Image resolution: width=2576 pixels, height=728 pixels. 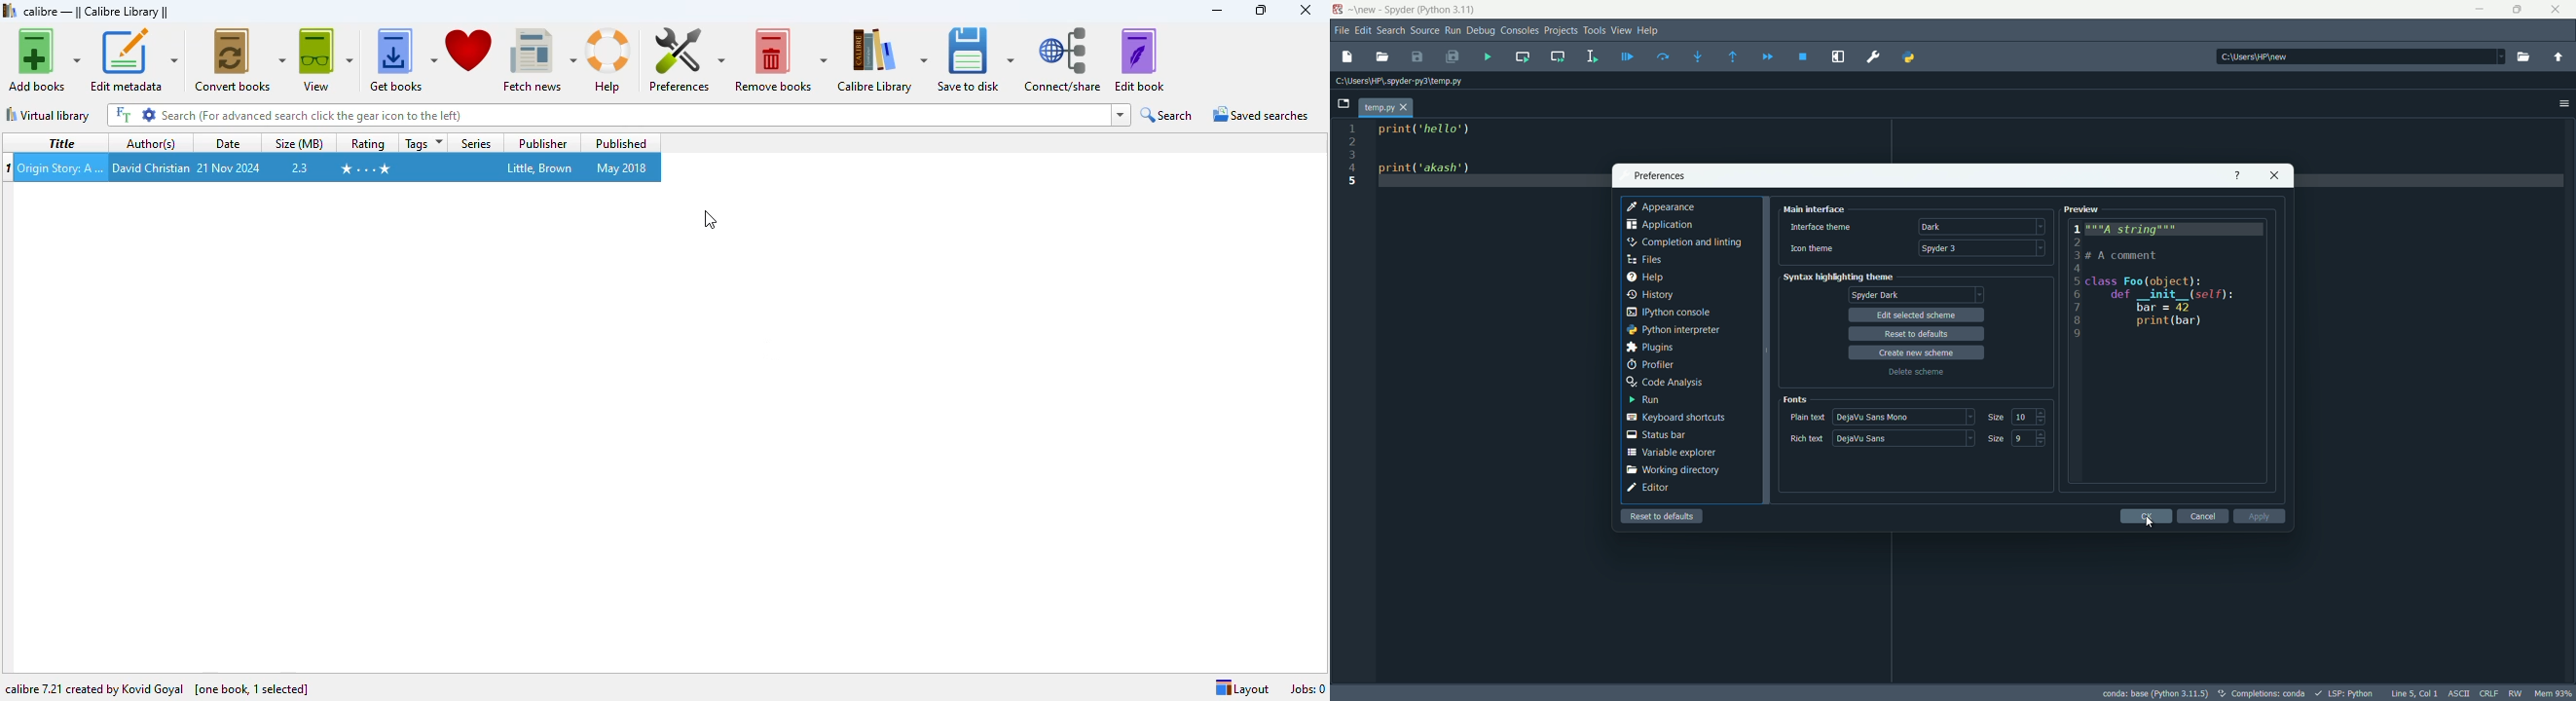 I want to click on reset to defaults, so click(x=1917, y=334).